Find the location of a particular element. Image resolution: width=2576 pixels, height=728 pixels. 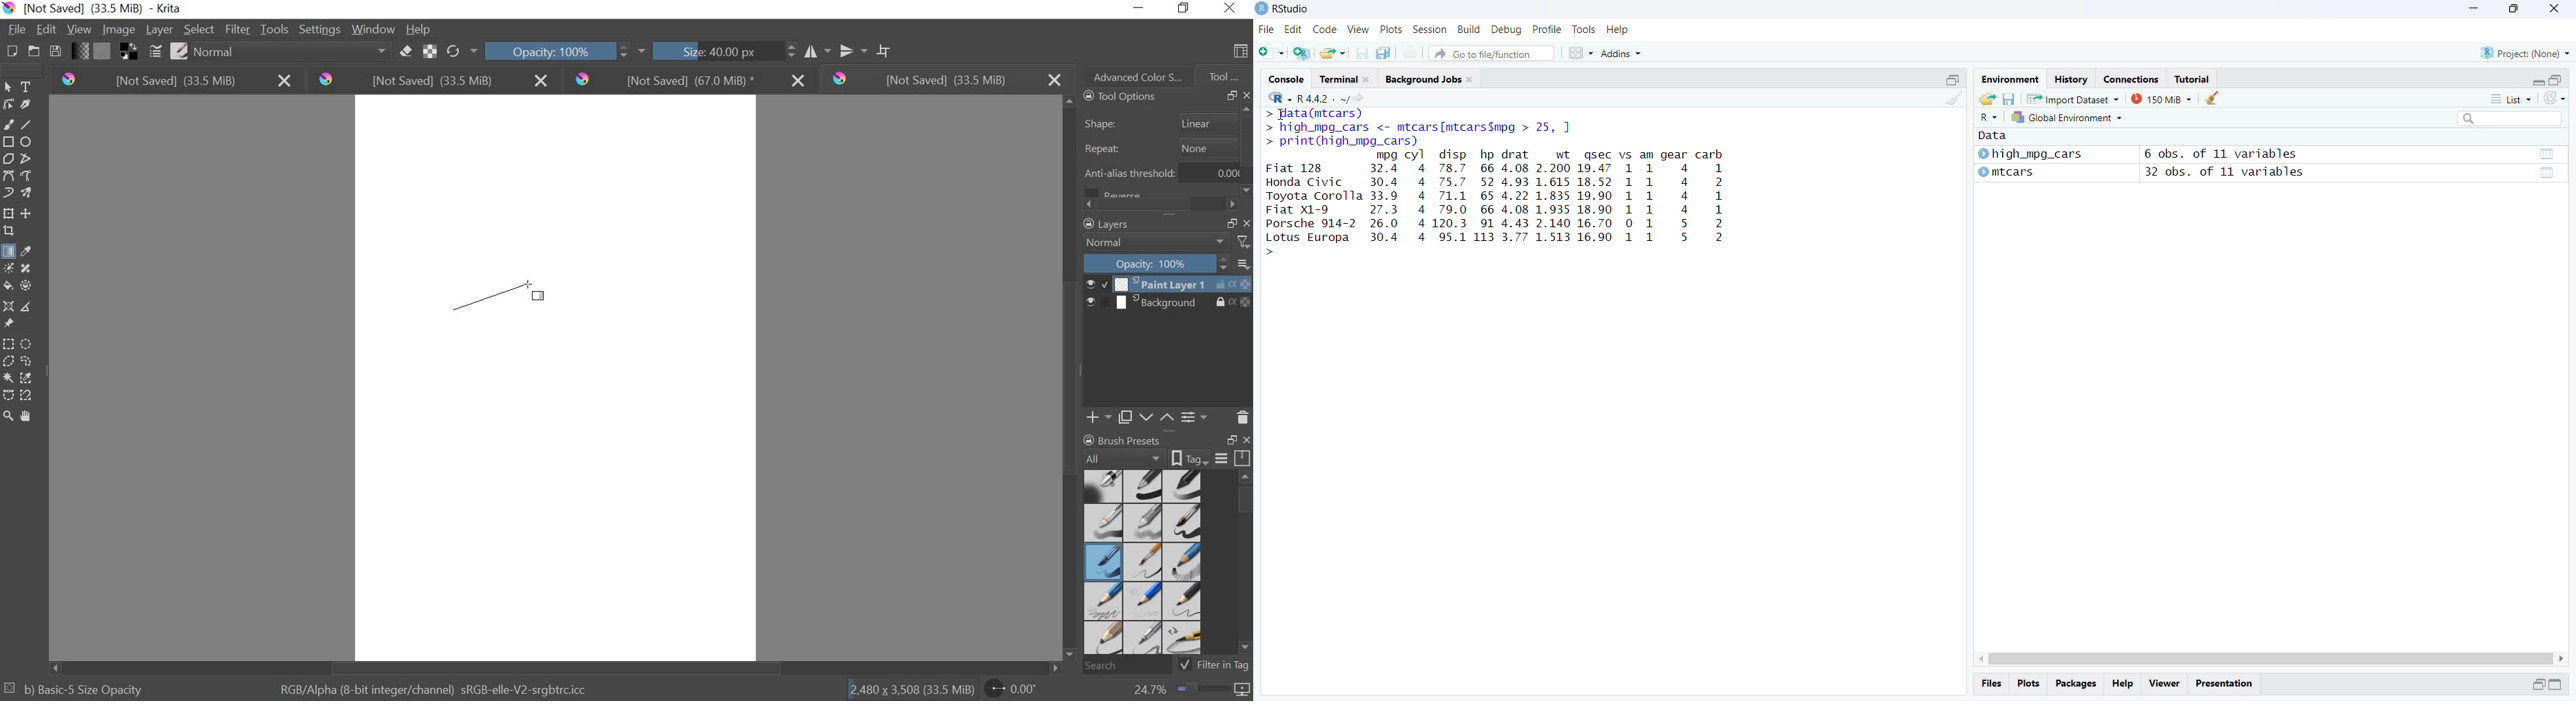

Presentation is located at coordinates (2223, 684).